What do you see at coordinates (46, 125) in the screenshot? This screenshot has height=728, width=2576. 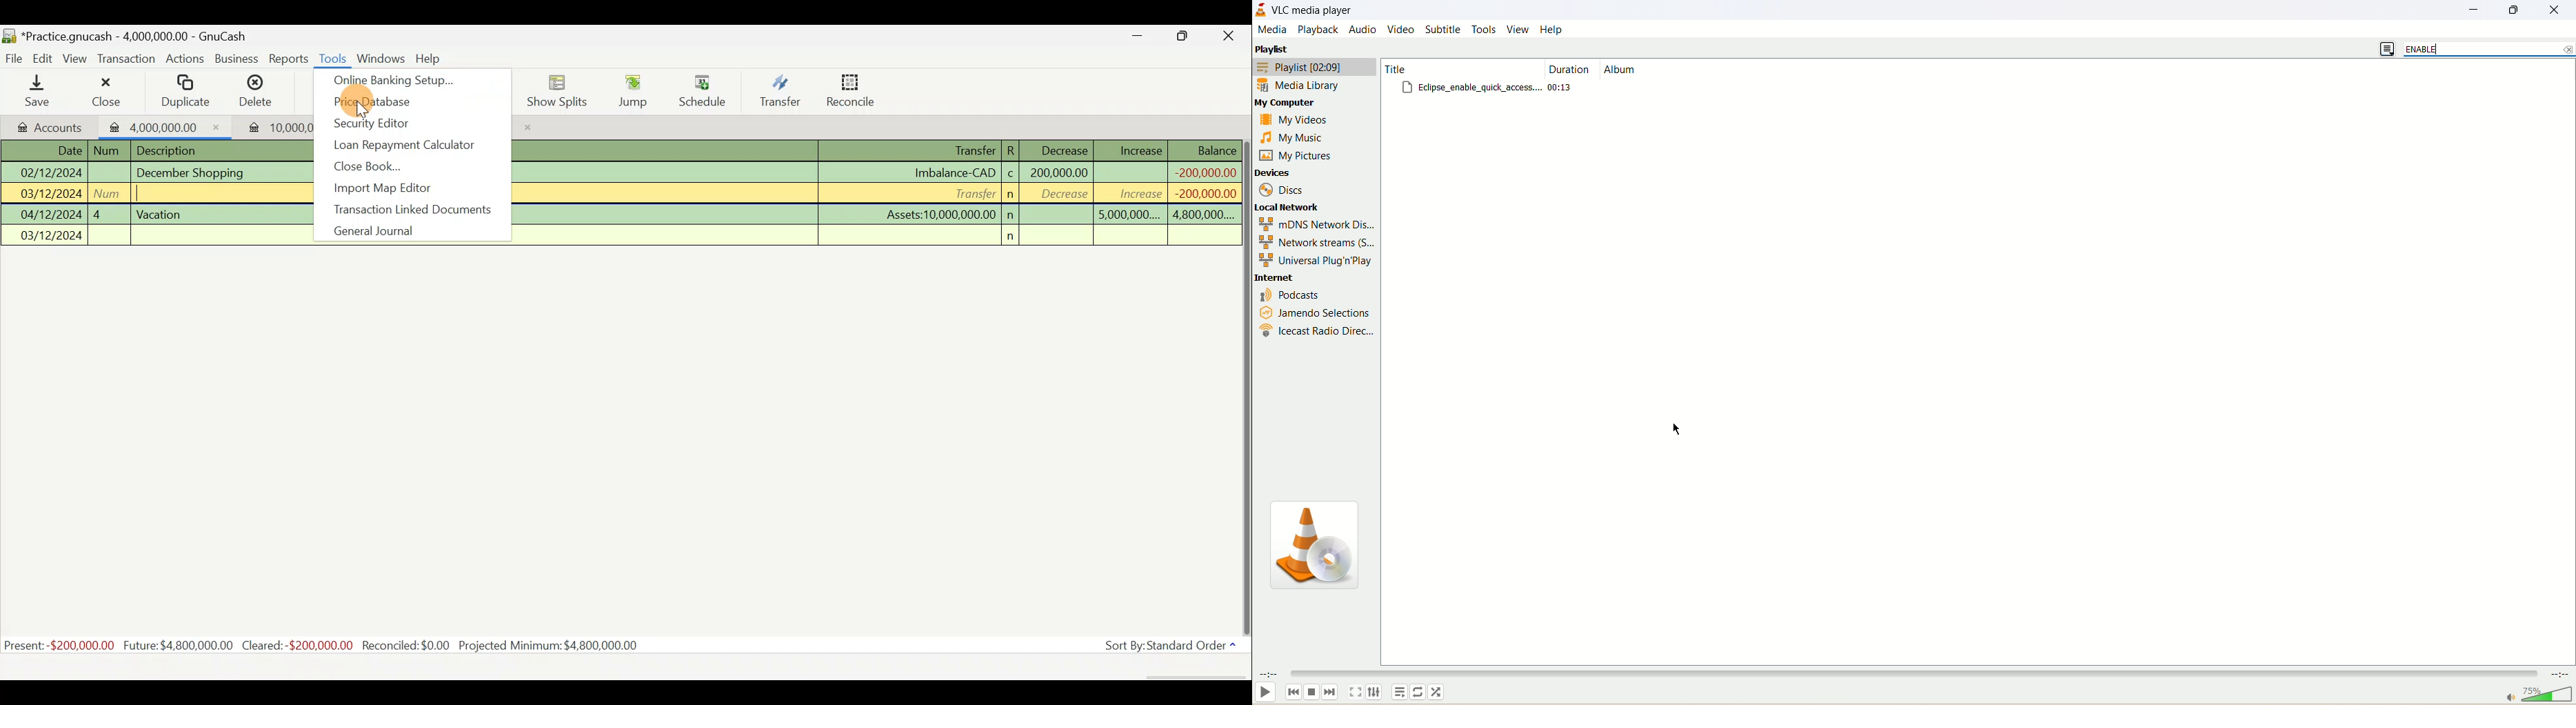 I see `Accounts` at bounding box center [46, 125].